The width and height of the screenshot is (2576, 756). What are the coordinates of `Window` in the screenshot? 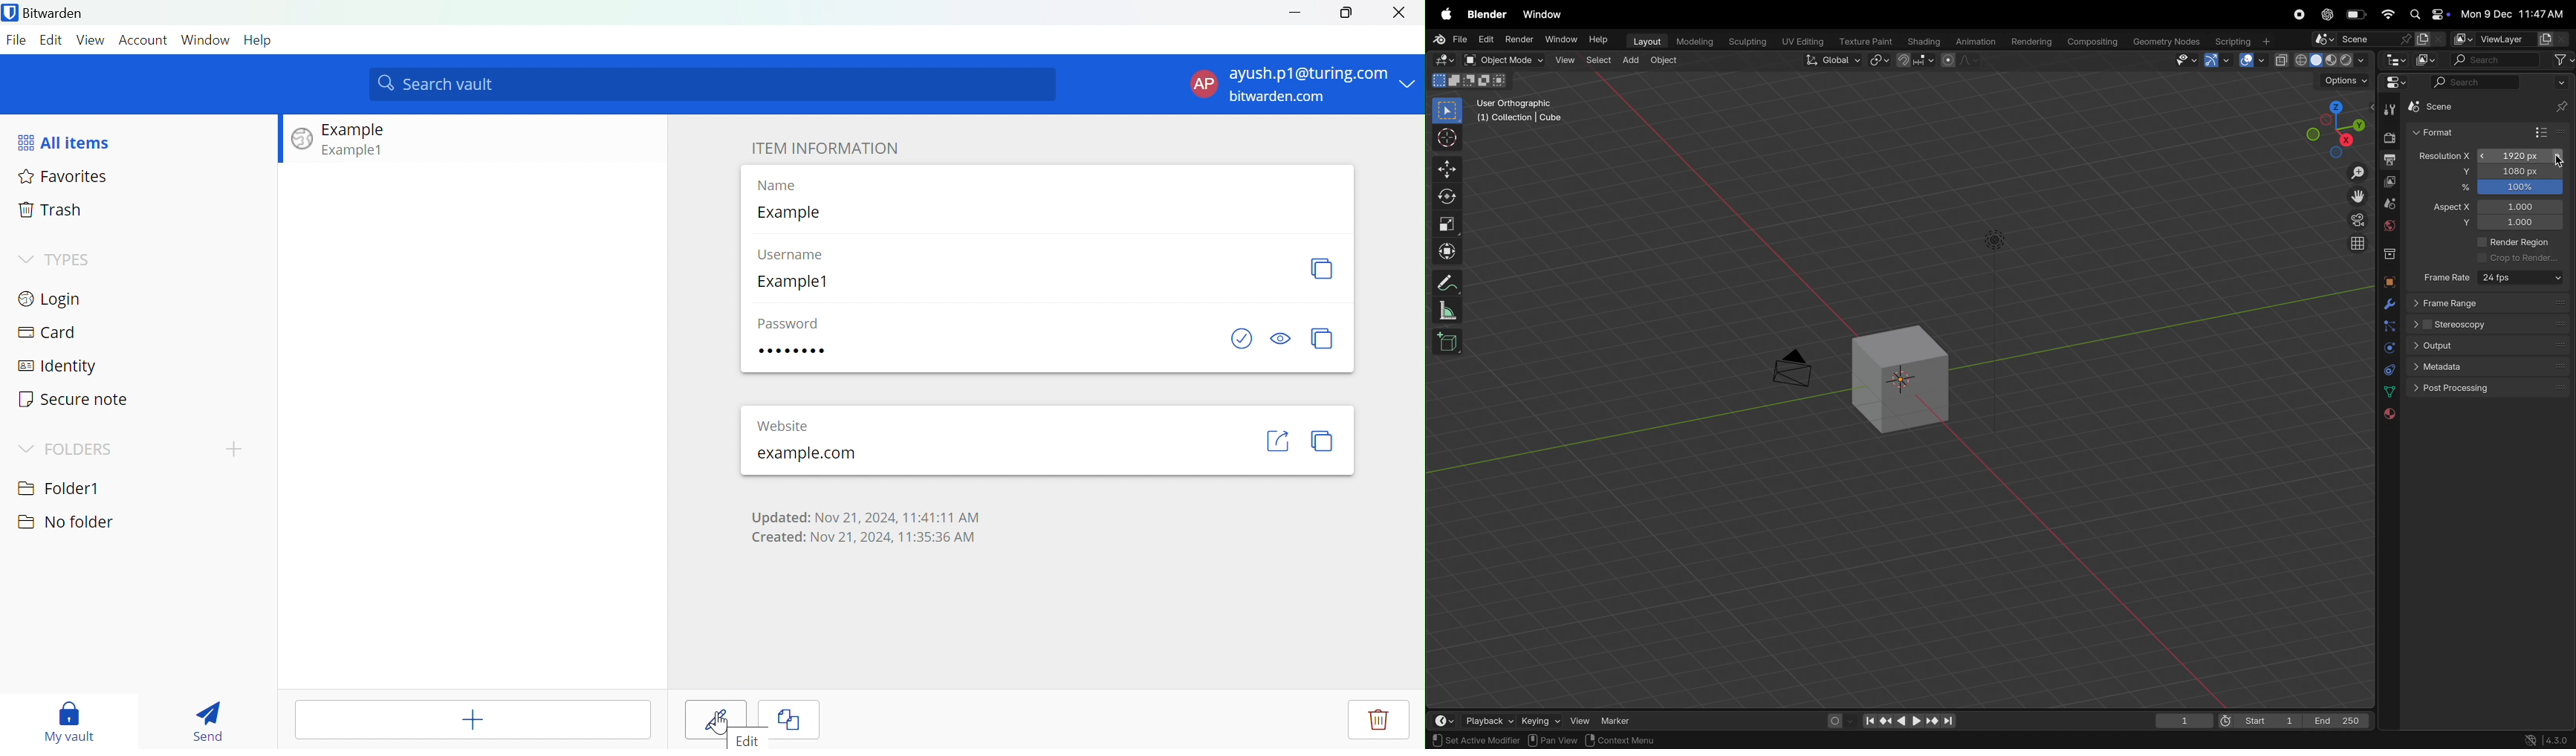 It's located at (205, 39).